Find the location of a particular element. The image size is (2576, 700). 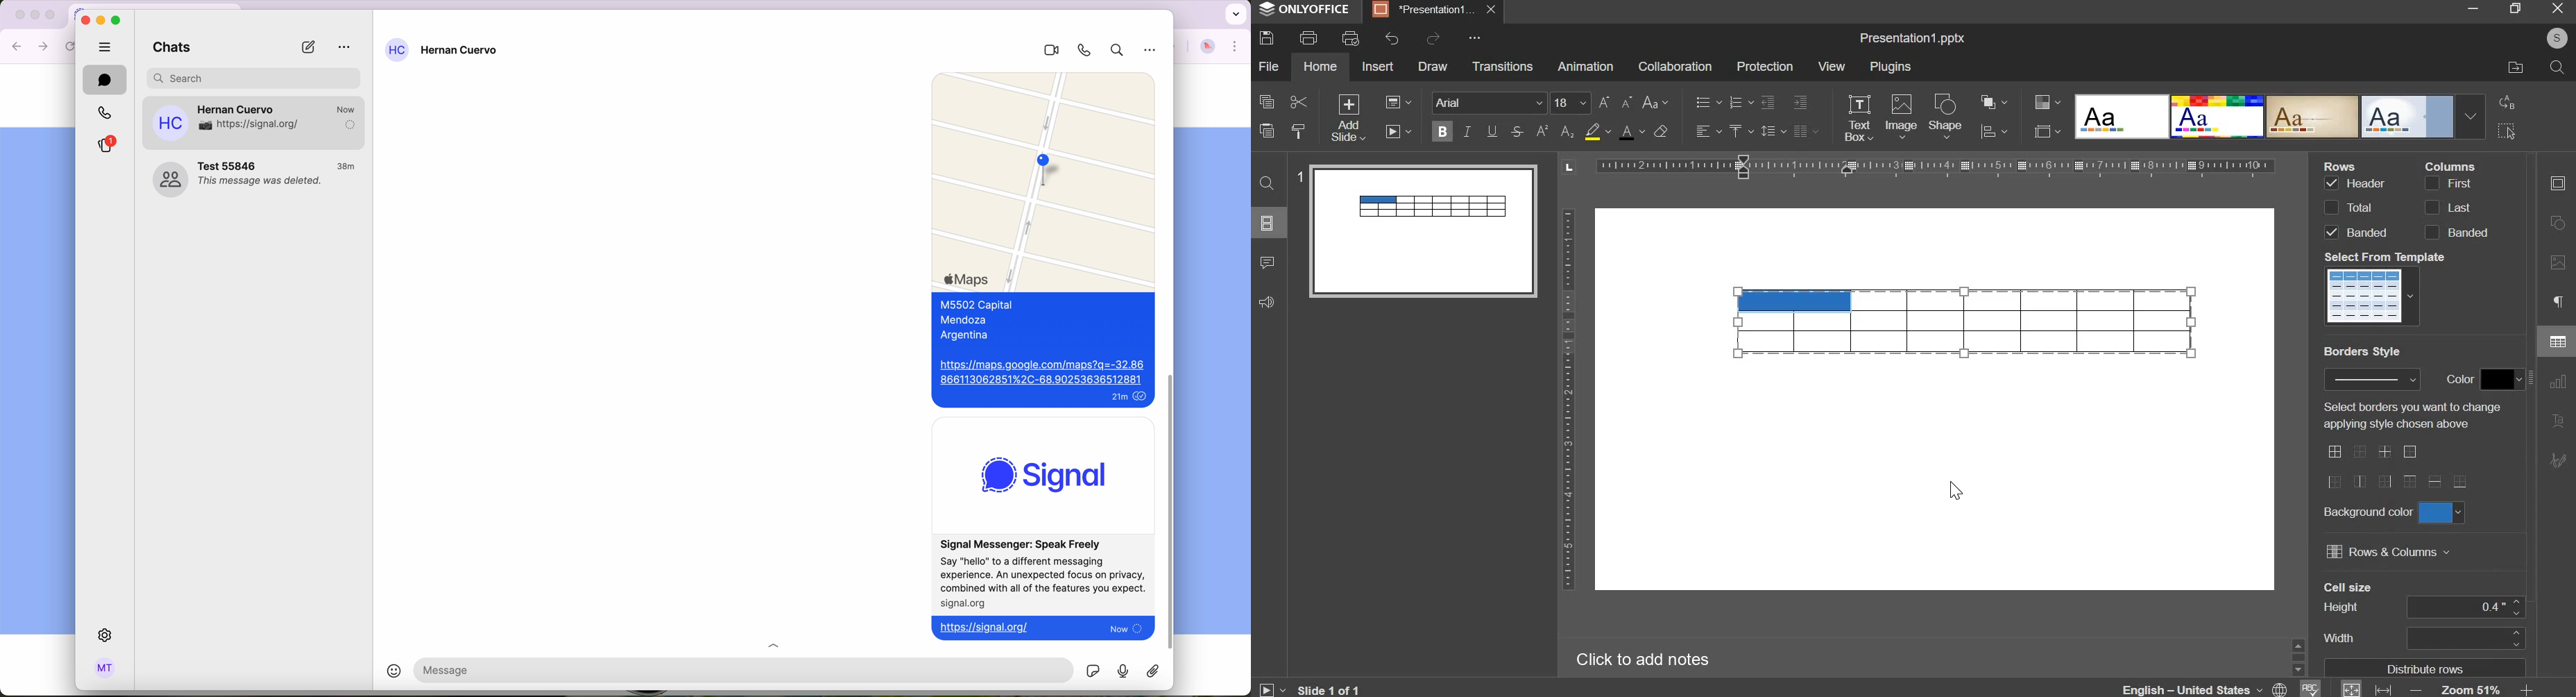

navigate arrows is located at coordinates (31, 46).